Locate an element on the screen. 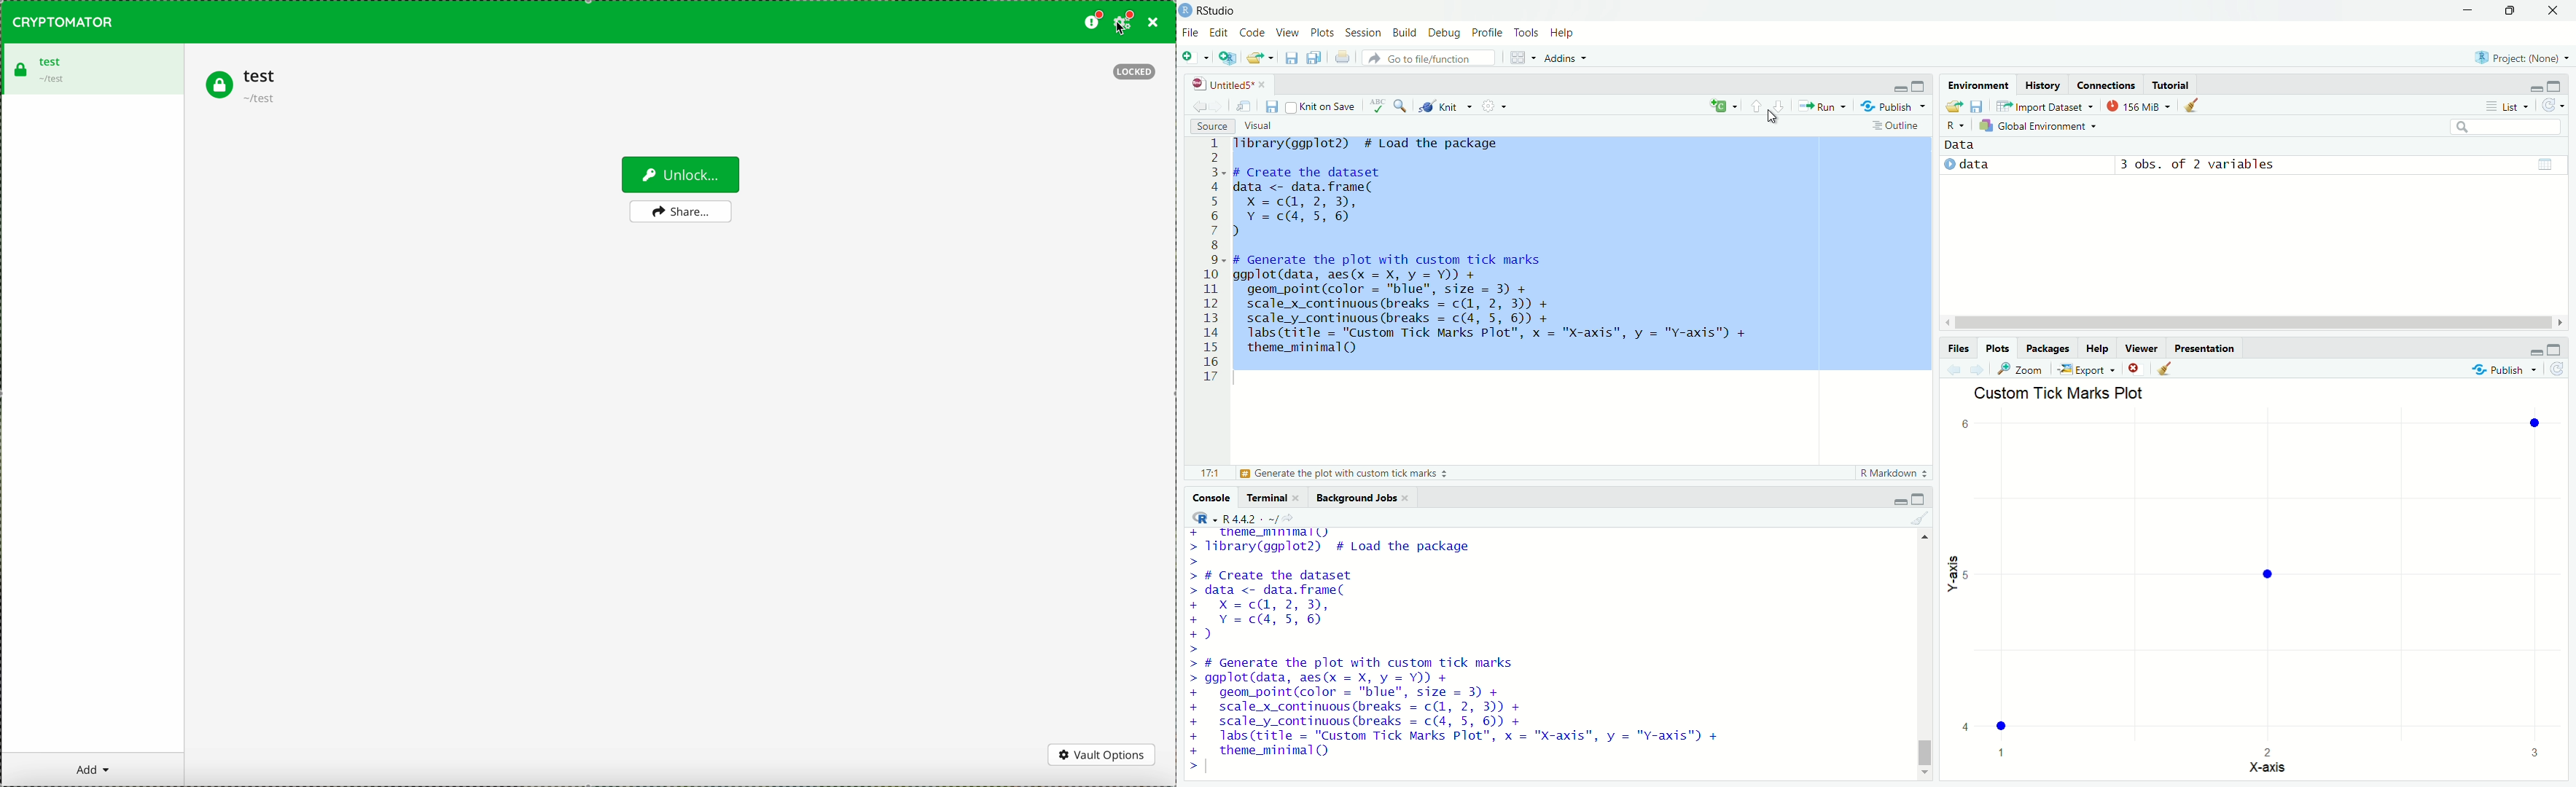 The image size is (2576, 812). session is located at coordinates (1363, 33).